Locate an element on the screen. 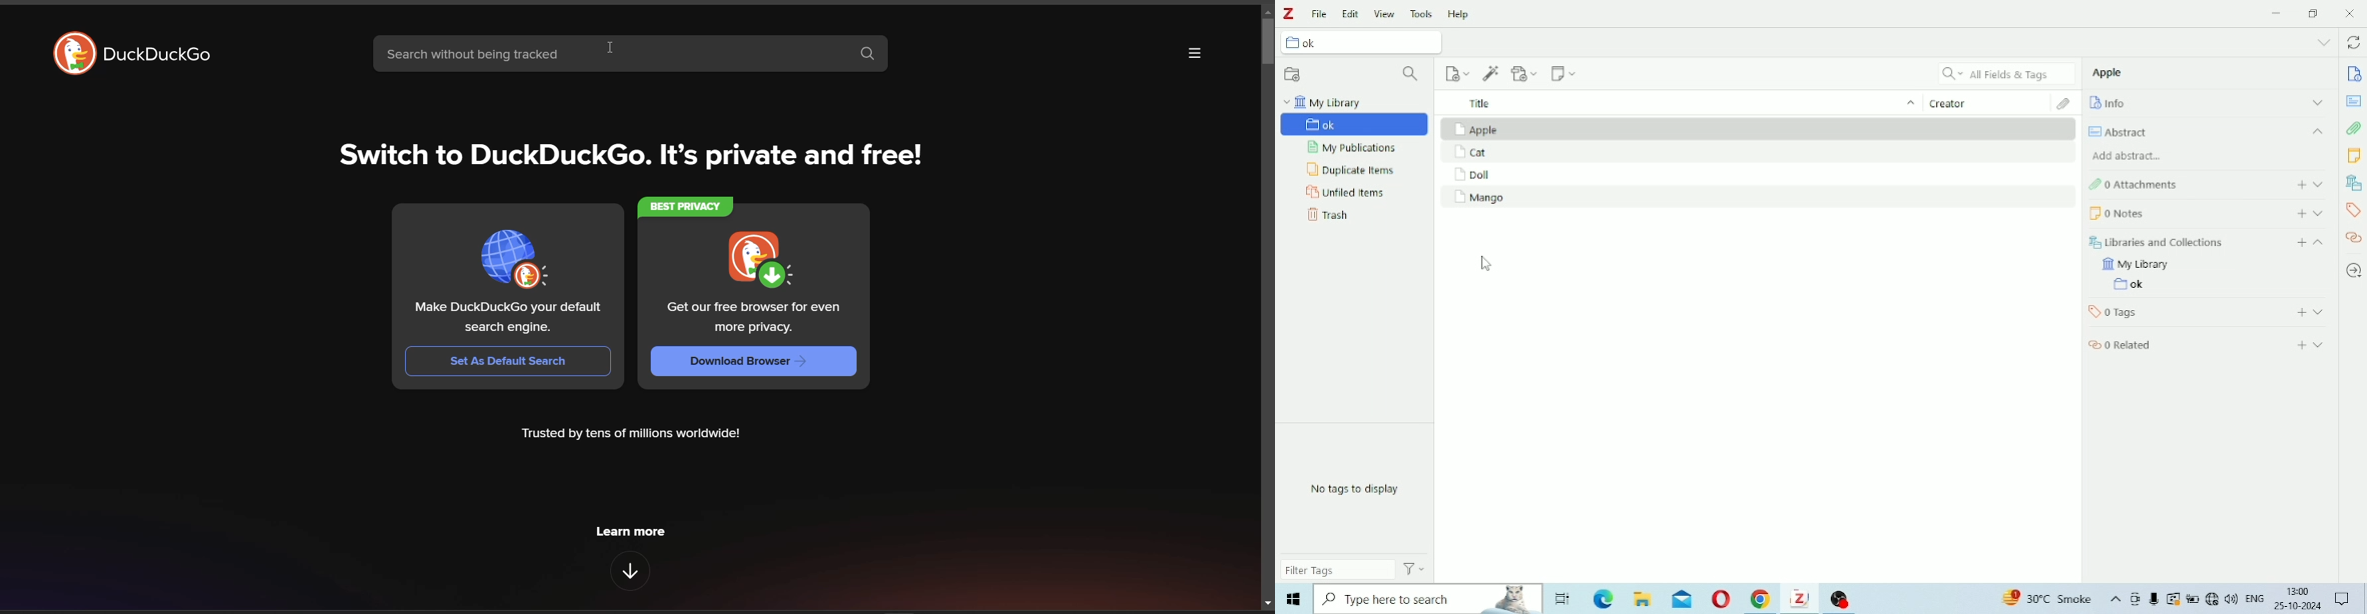 The width and height of the screenshot is (2380, 616). Tools is located at coordinates (1422, 13).